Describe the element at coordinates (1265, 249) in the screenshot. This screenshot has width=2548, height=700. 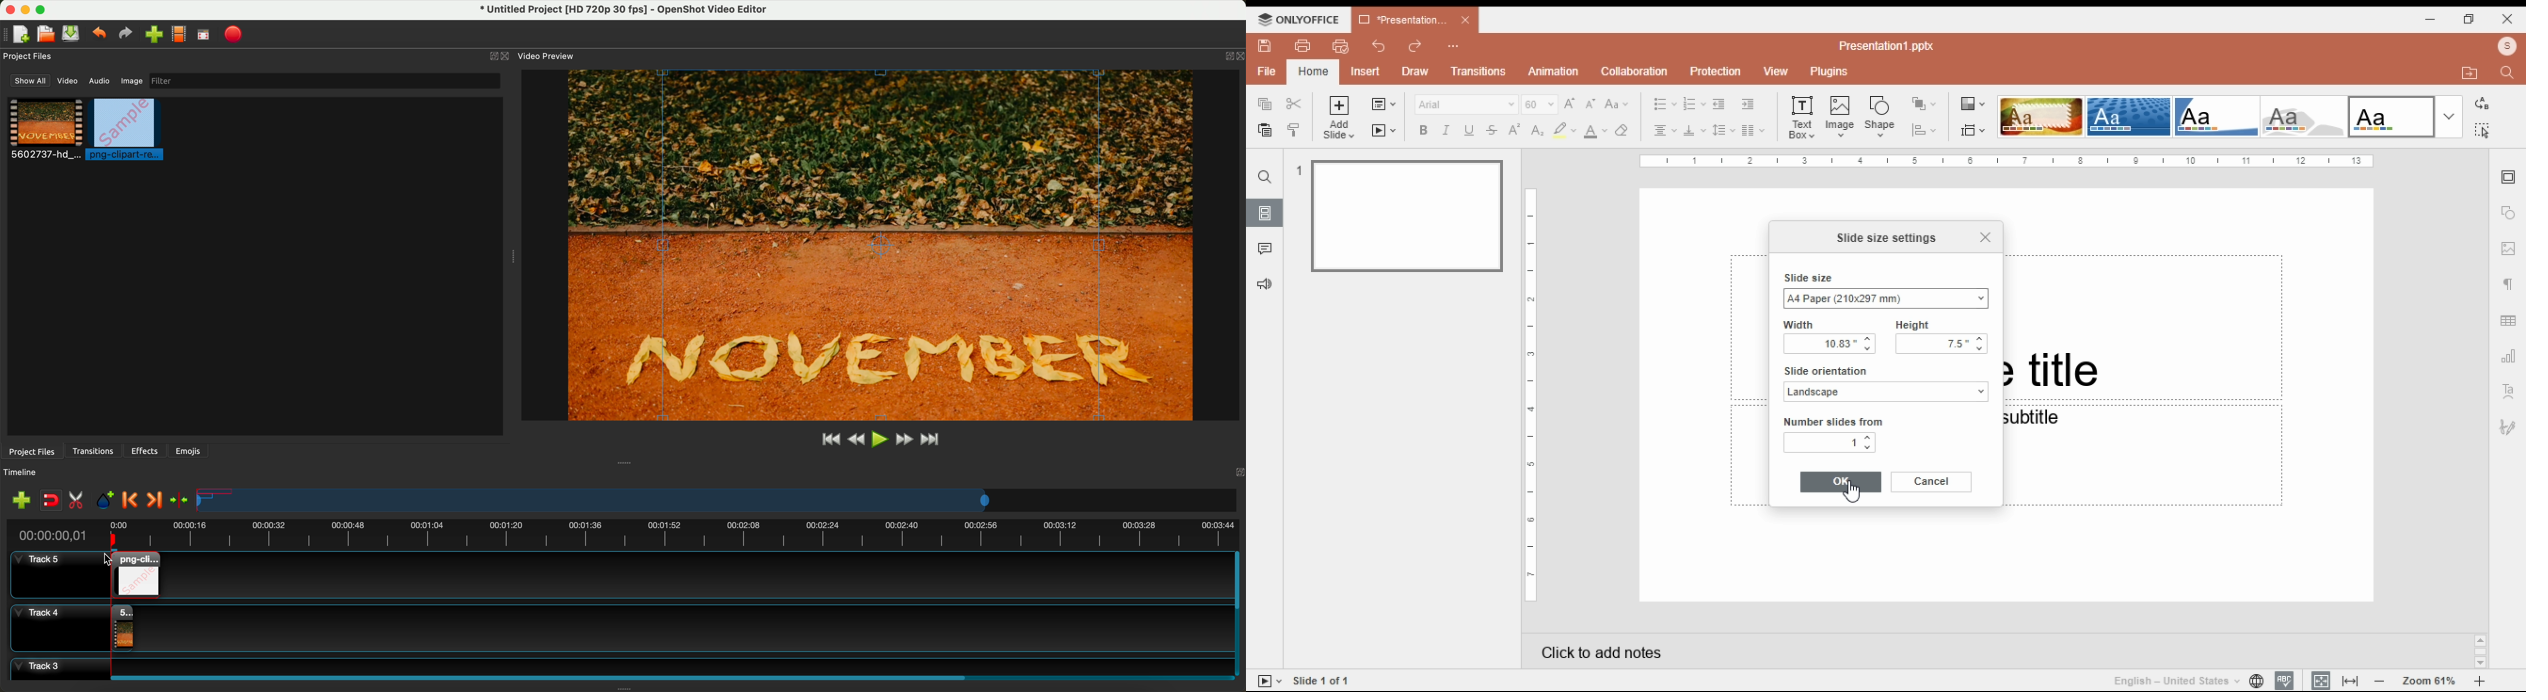
I see `comments` at that location.